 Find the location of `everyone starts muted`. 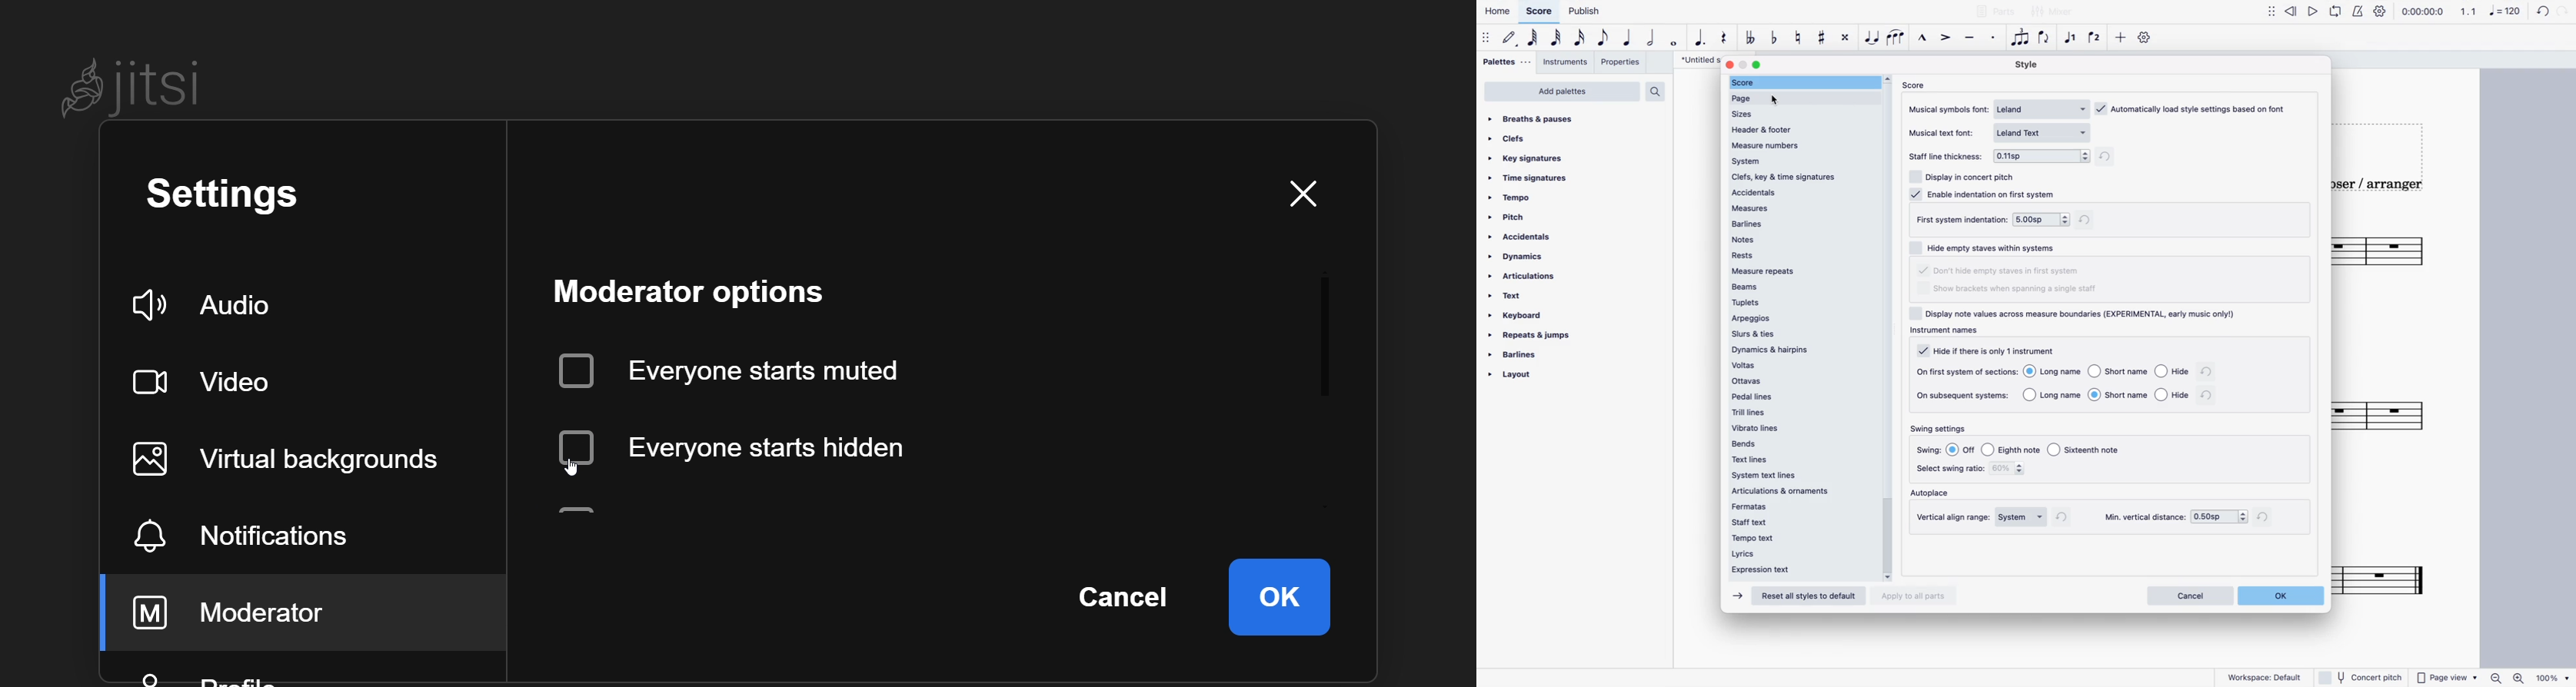

everyone starts muted is located at coordinates (752, 368).